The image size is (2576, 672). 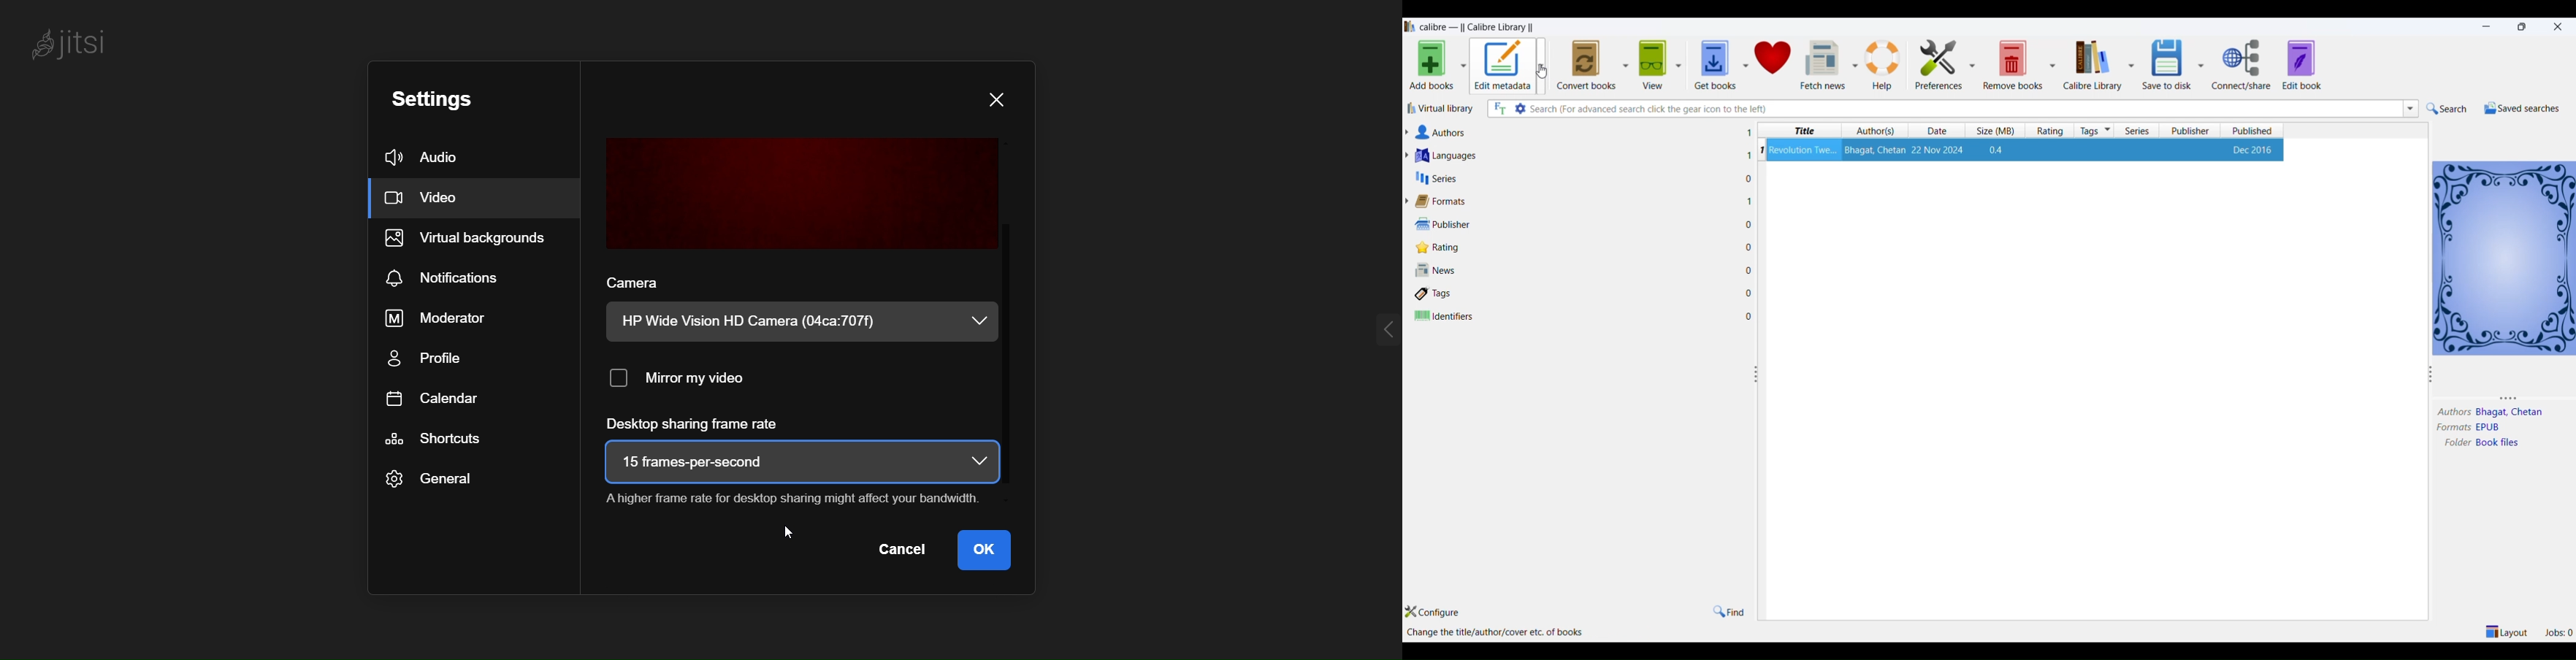 What do you see at coordinates (1651, 61) in the screenshot?
I see `view` at bounding box center [1651, 61].